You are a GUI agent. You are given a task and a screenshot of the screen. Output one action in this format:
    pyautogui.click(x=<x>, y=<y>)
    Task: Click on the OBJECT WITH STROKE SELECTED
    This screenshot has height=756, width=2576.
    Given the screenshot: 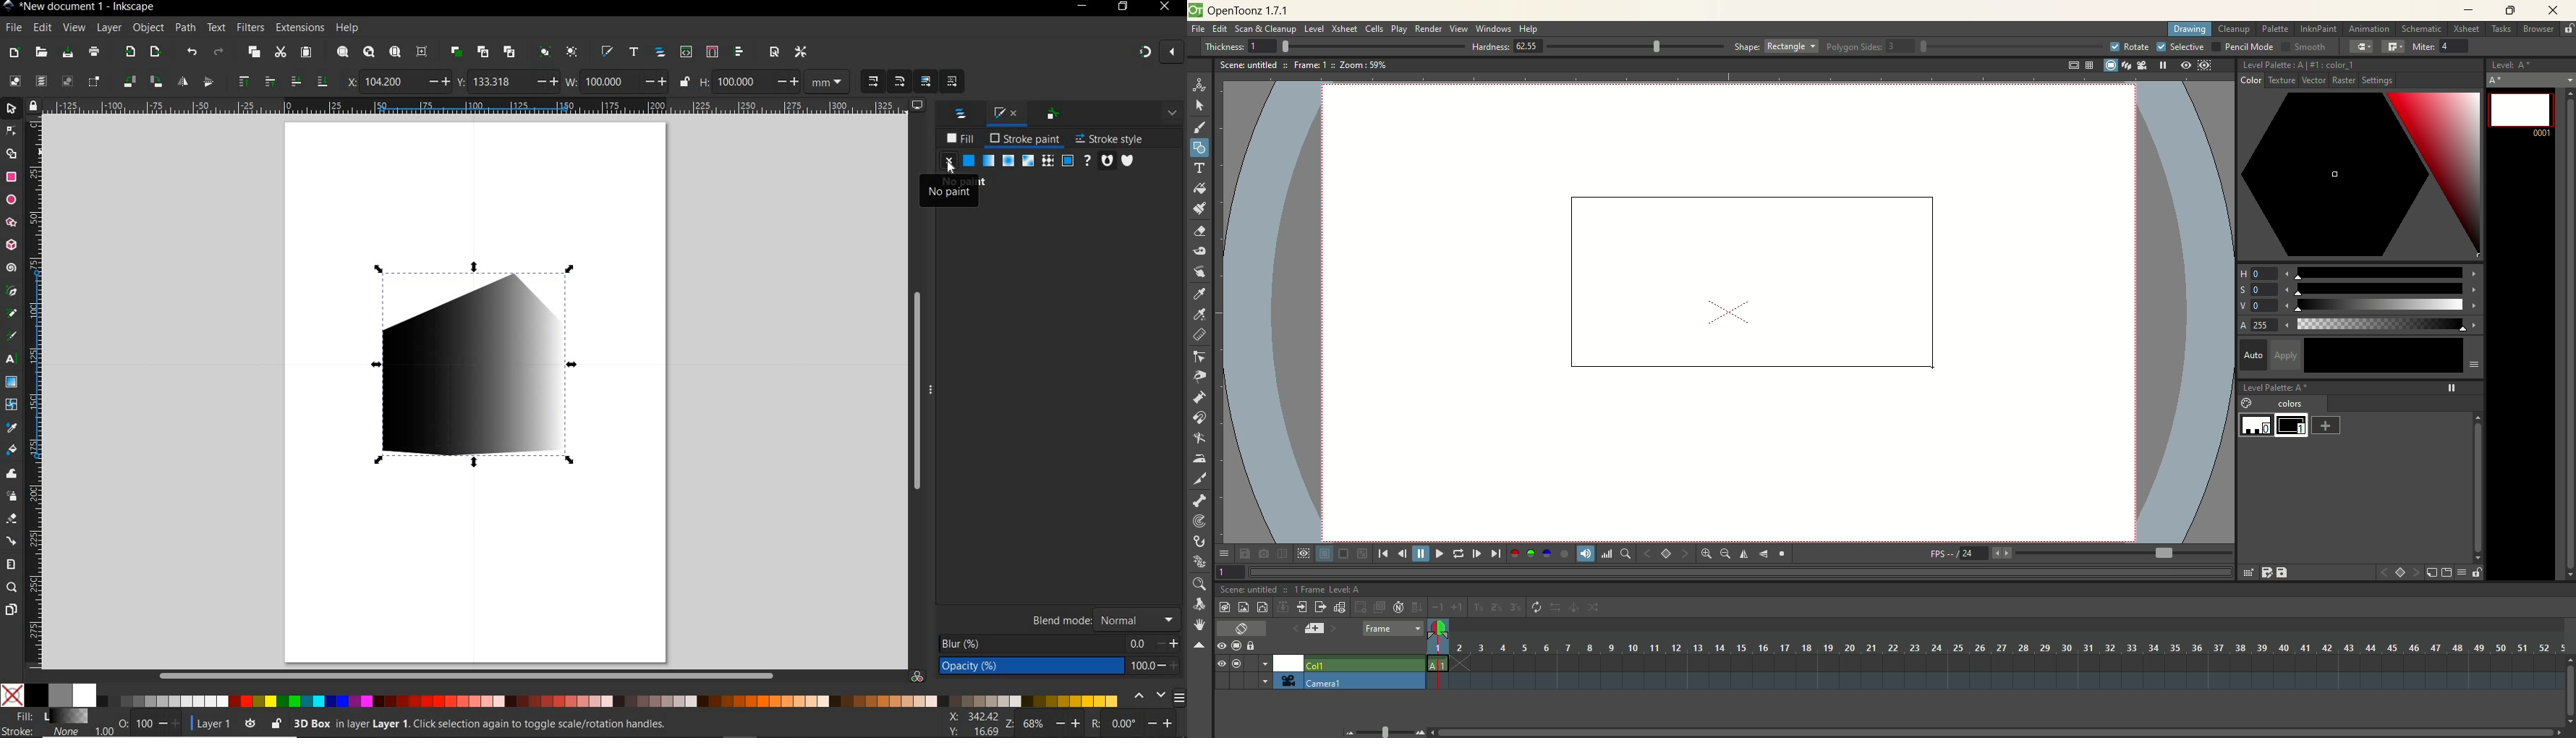 What is the action you would take?
    pyautogui.click(x=484, y=360)
    